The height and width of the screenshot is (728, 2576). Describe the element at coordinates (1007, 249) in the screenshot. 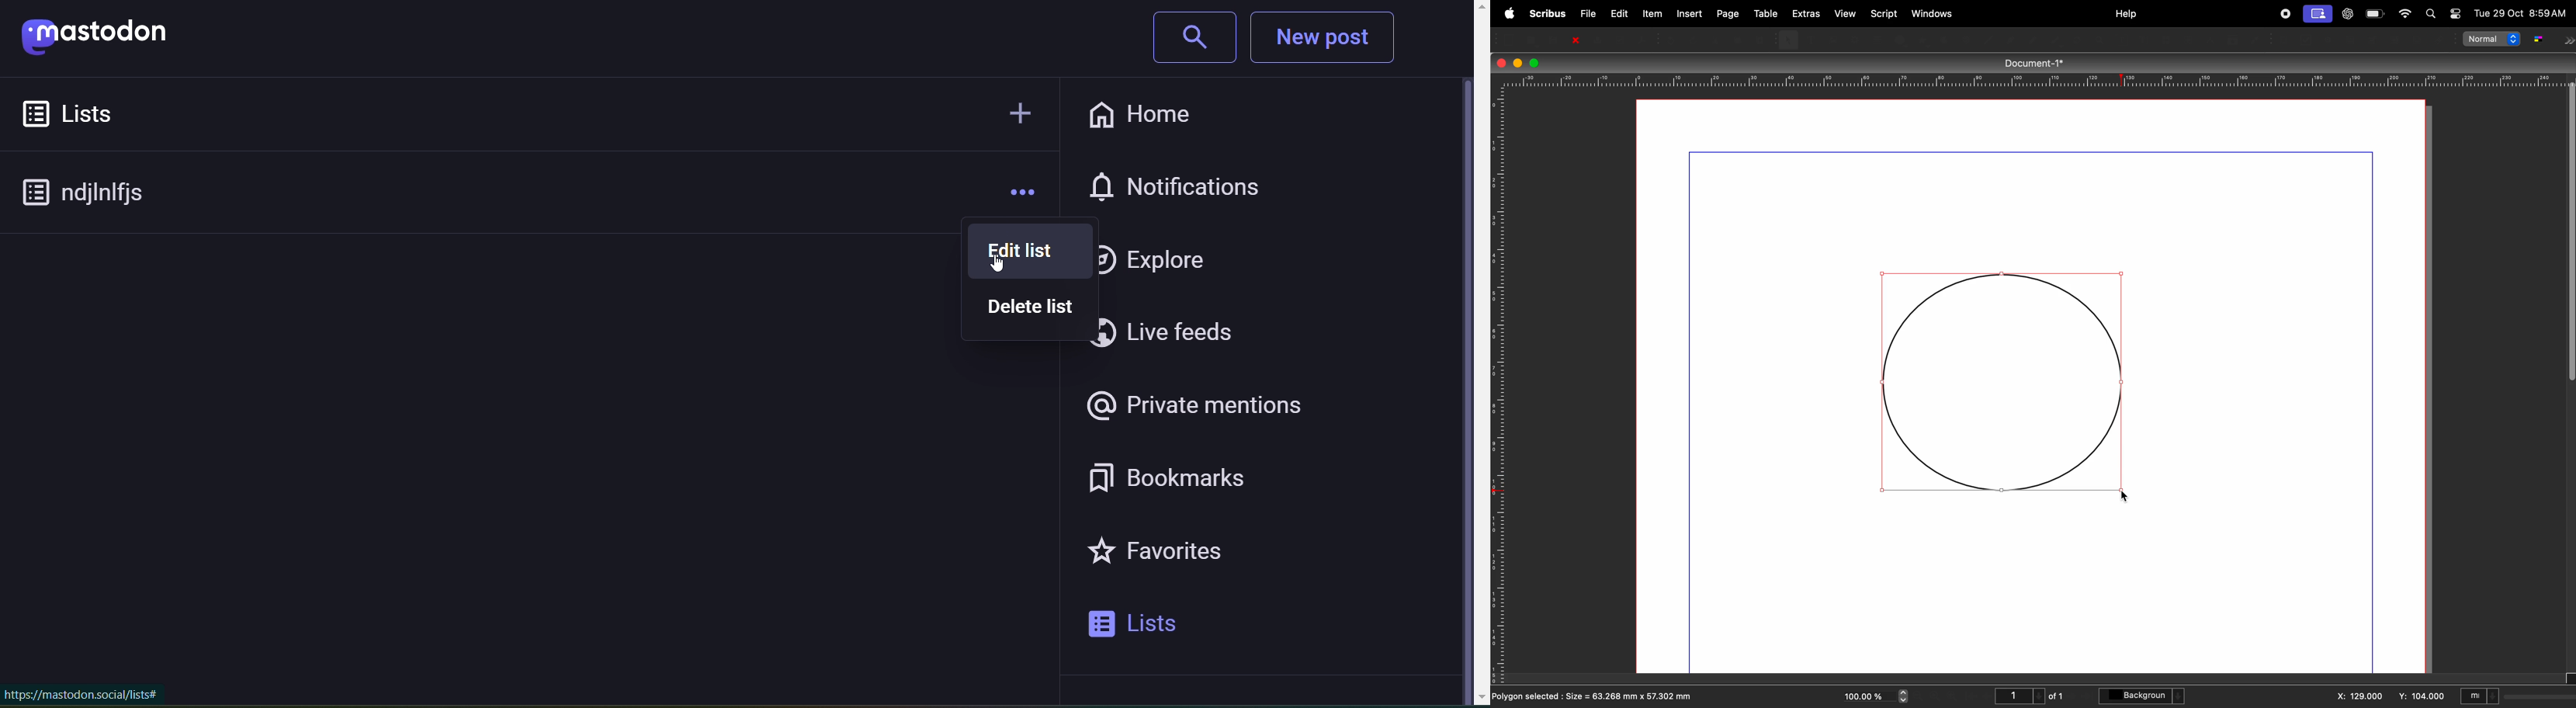

I see `edit list` at that location.